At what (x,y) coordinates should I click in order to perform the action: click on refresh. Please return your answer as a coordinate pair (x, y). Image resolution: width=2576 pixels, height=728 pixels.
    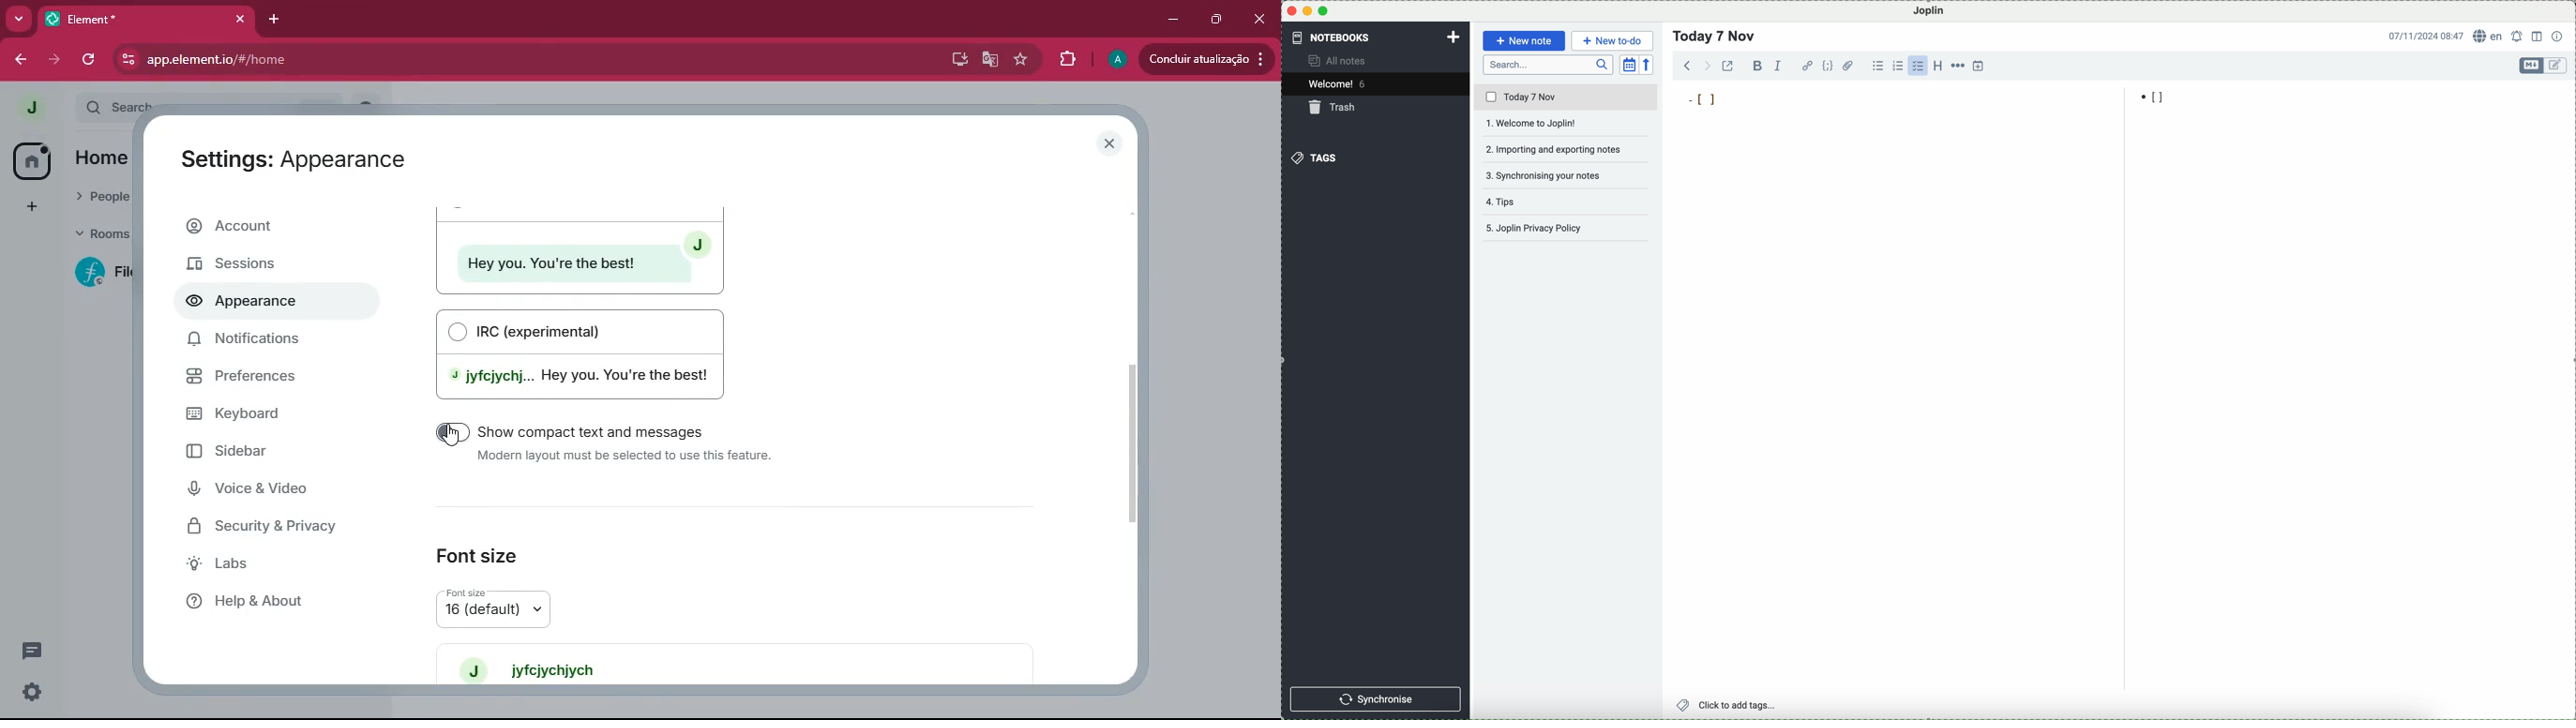
    Looking at the image, I should click on (87, 60).